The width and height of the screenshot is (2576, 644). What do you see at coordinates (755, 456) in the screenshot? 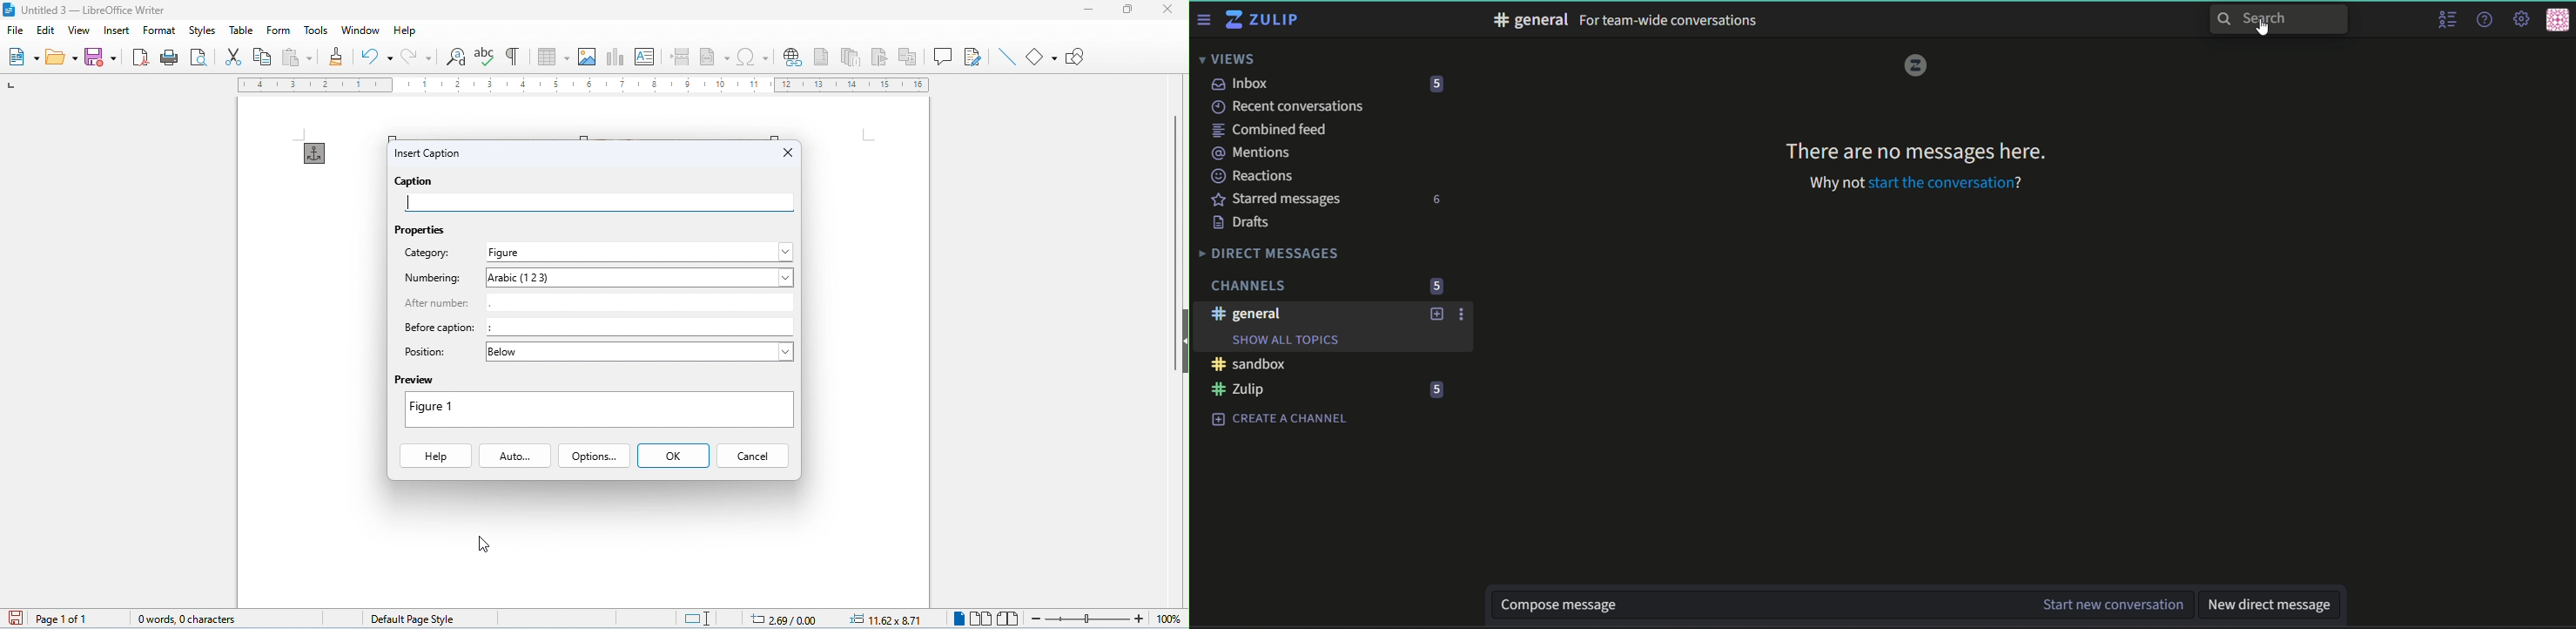
I see `cancel` at bounding box center [755, 456].